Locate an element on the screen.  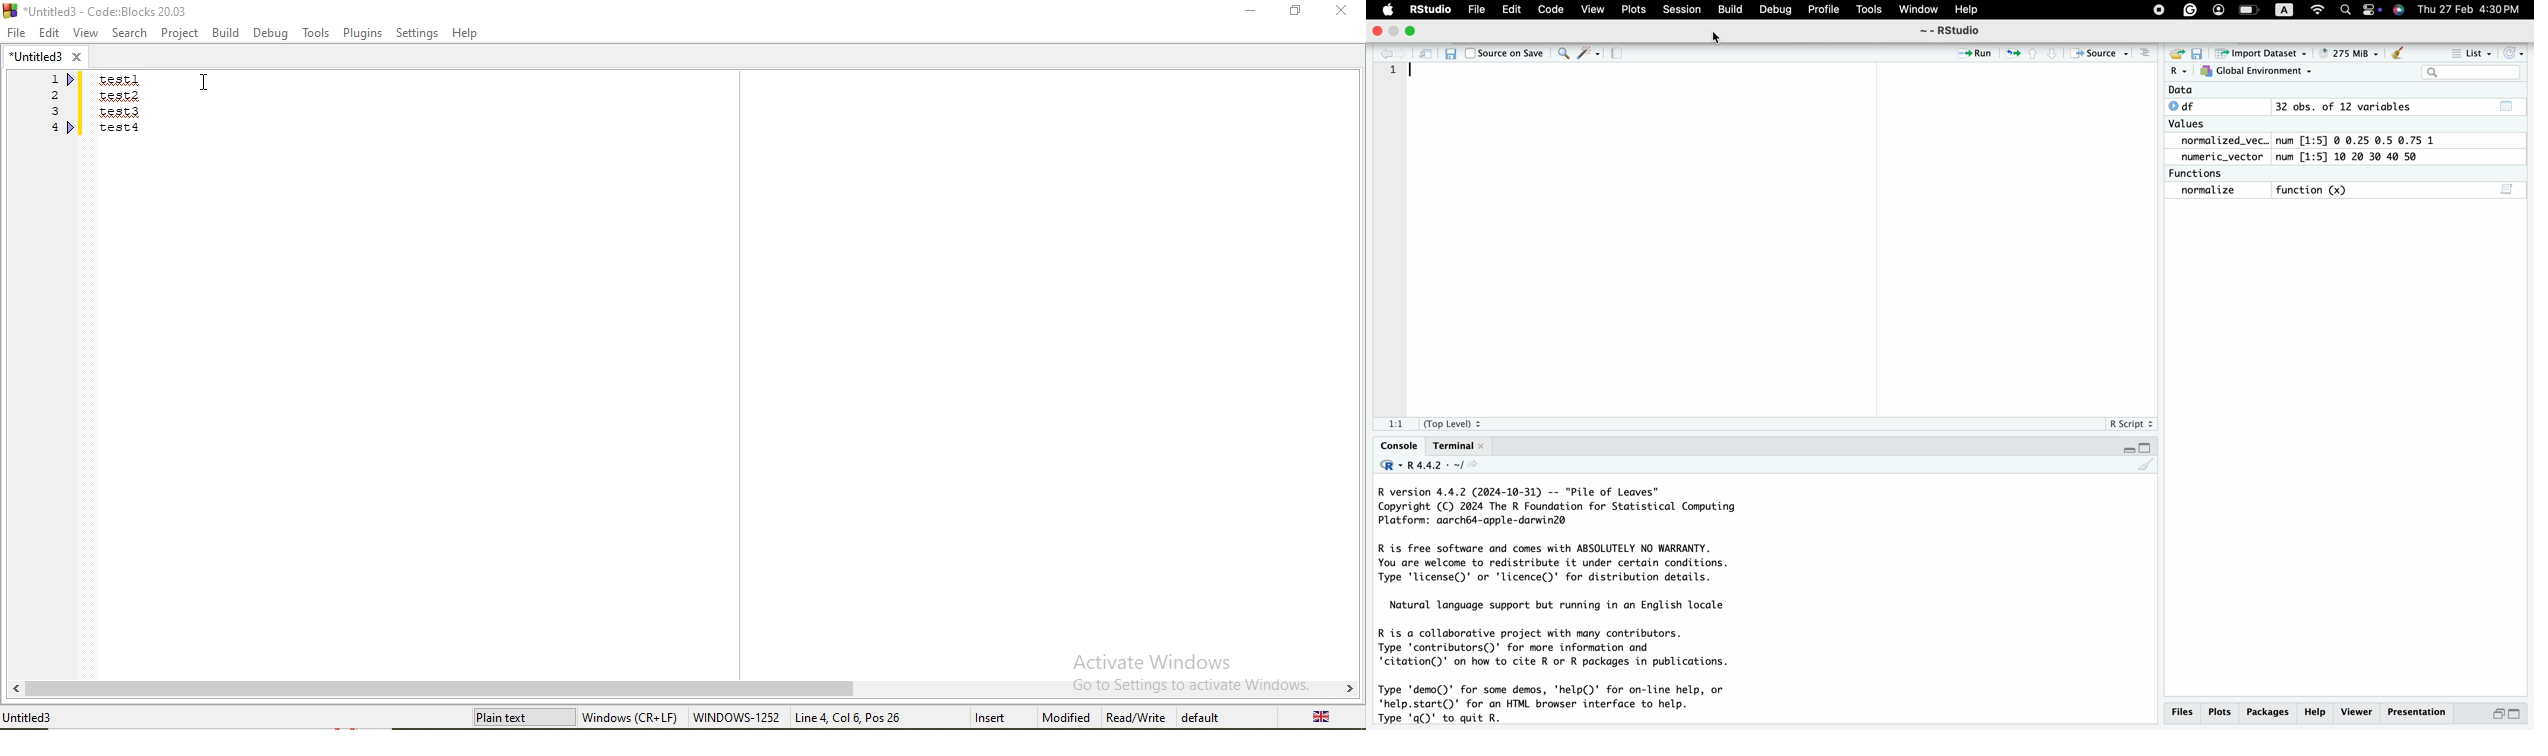
battery is located at coordinates (2248, 10).